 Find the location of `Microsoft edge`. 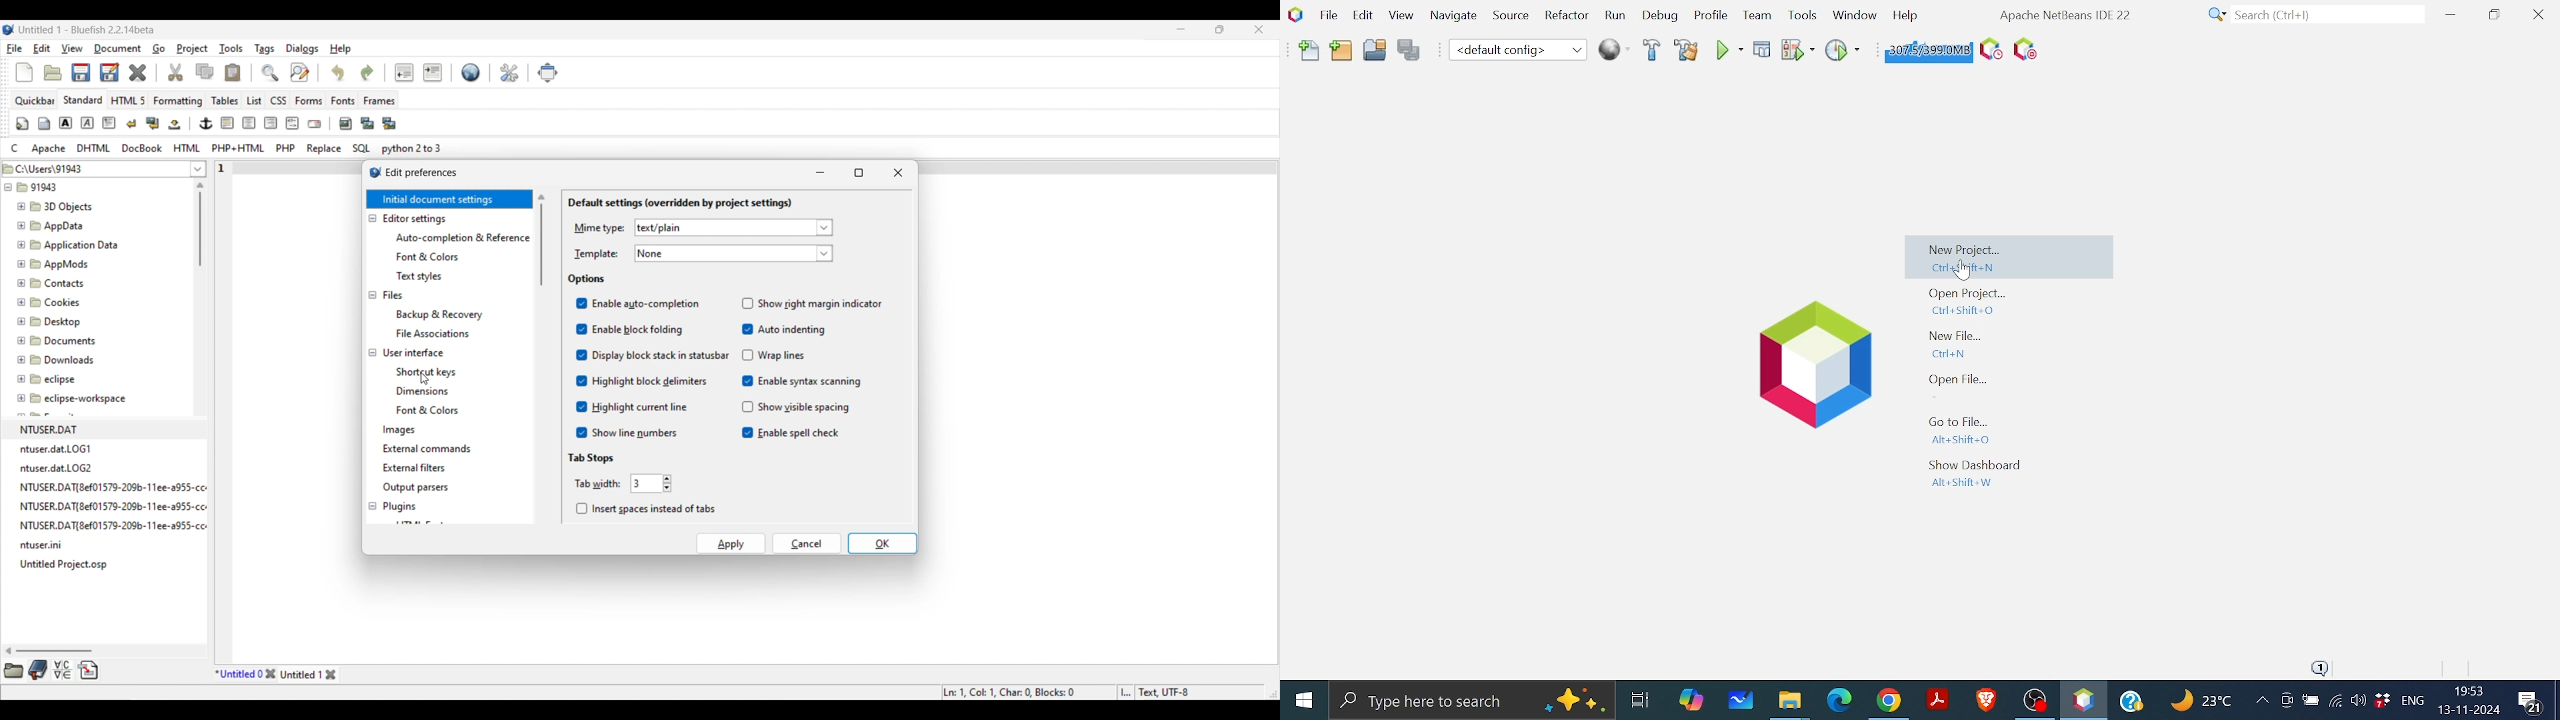

Microsoft edge is located at coordinates (1837, 700).